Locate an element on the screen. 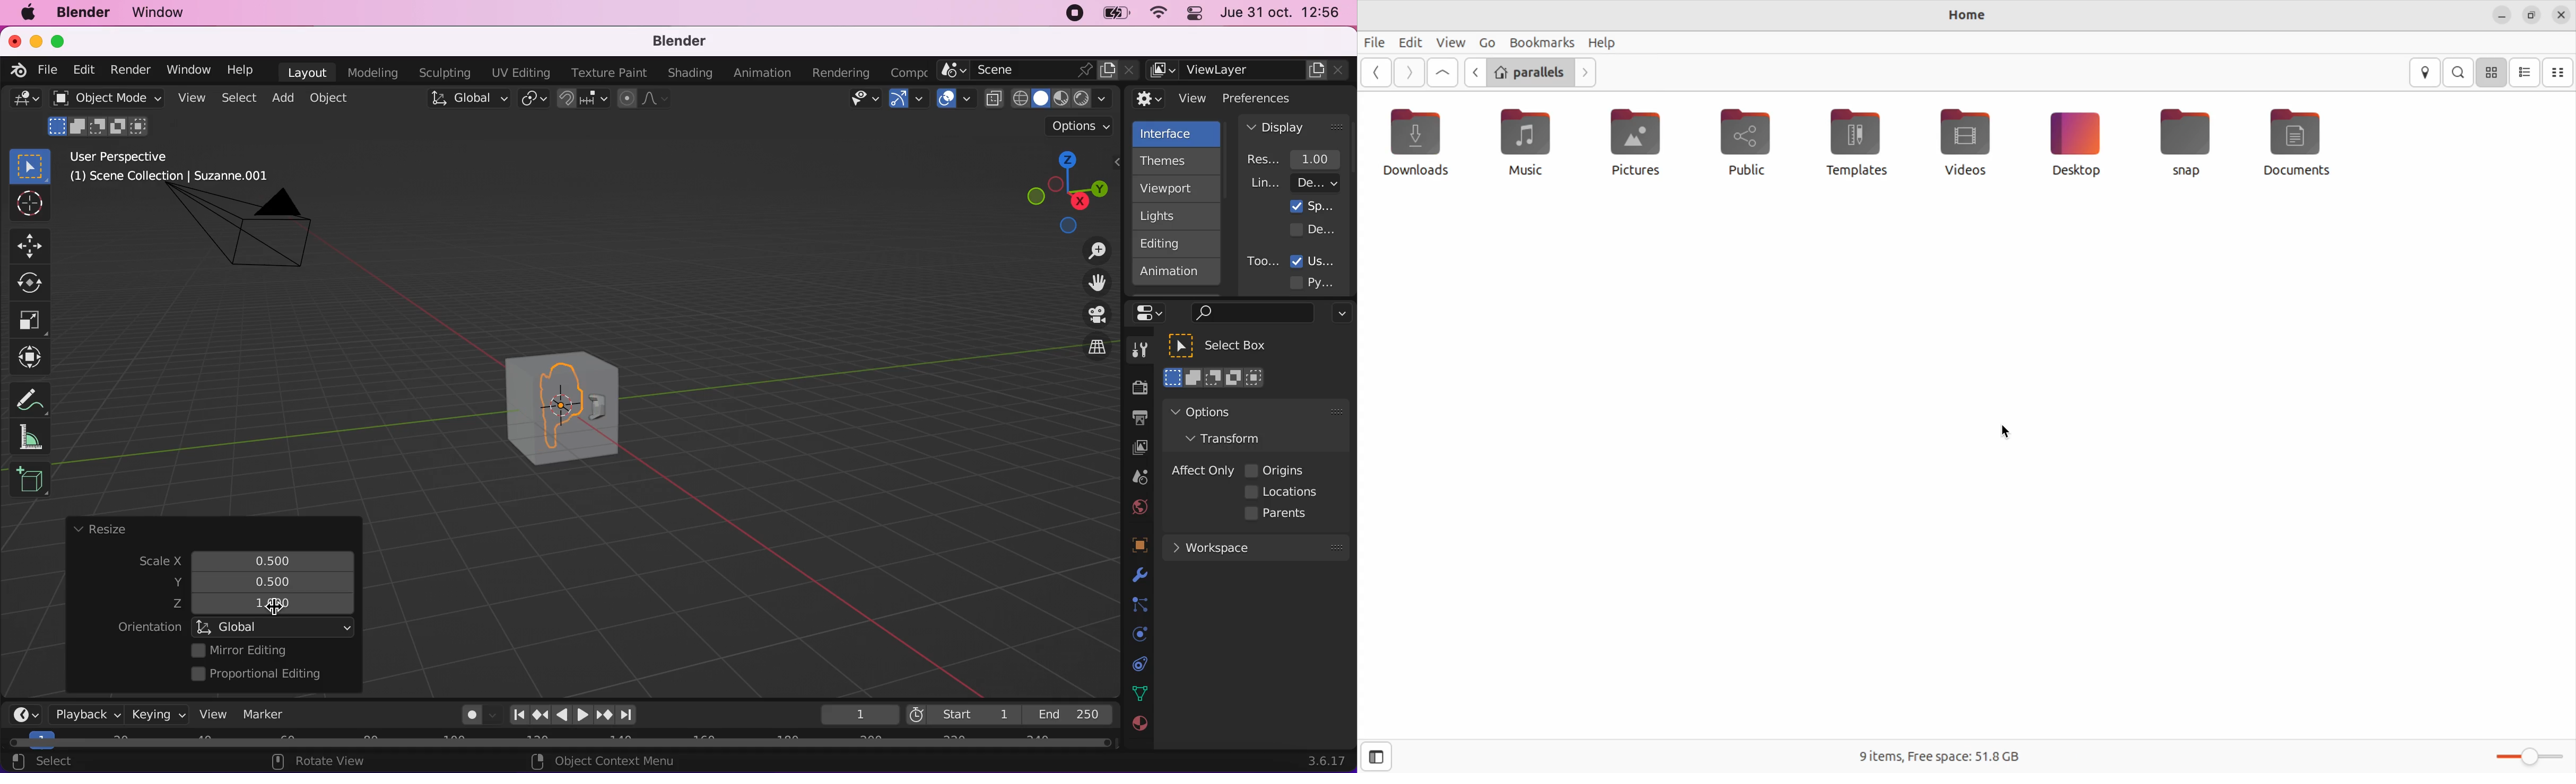 This screenshot has height=784, width=2576. parents is located at coordinates (1281, 514).